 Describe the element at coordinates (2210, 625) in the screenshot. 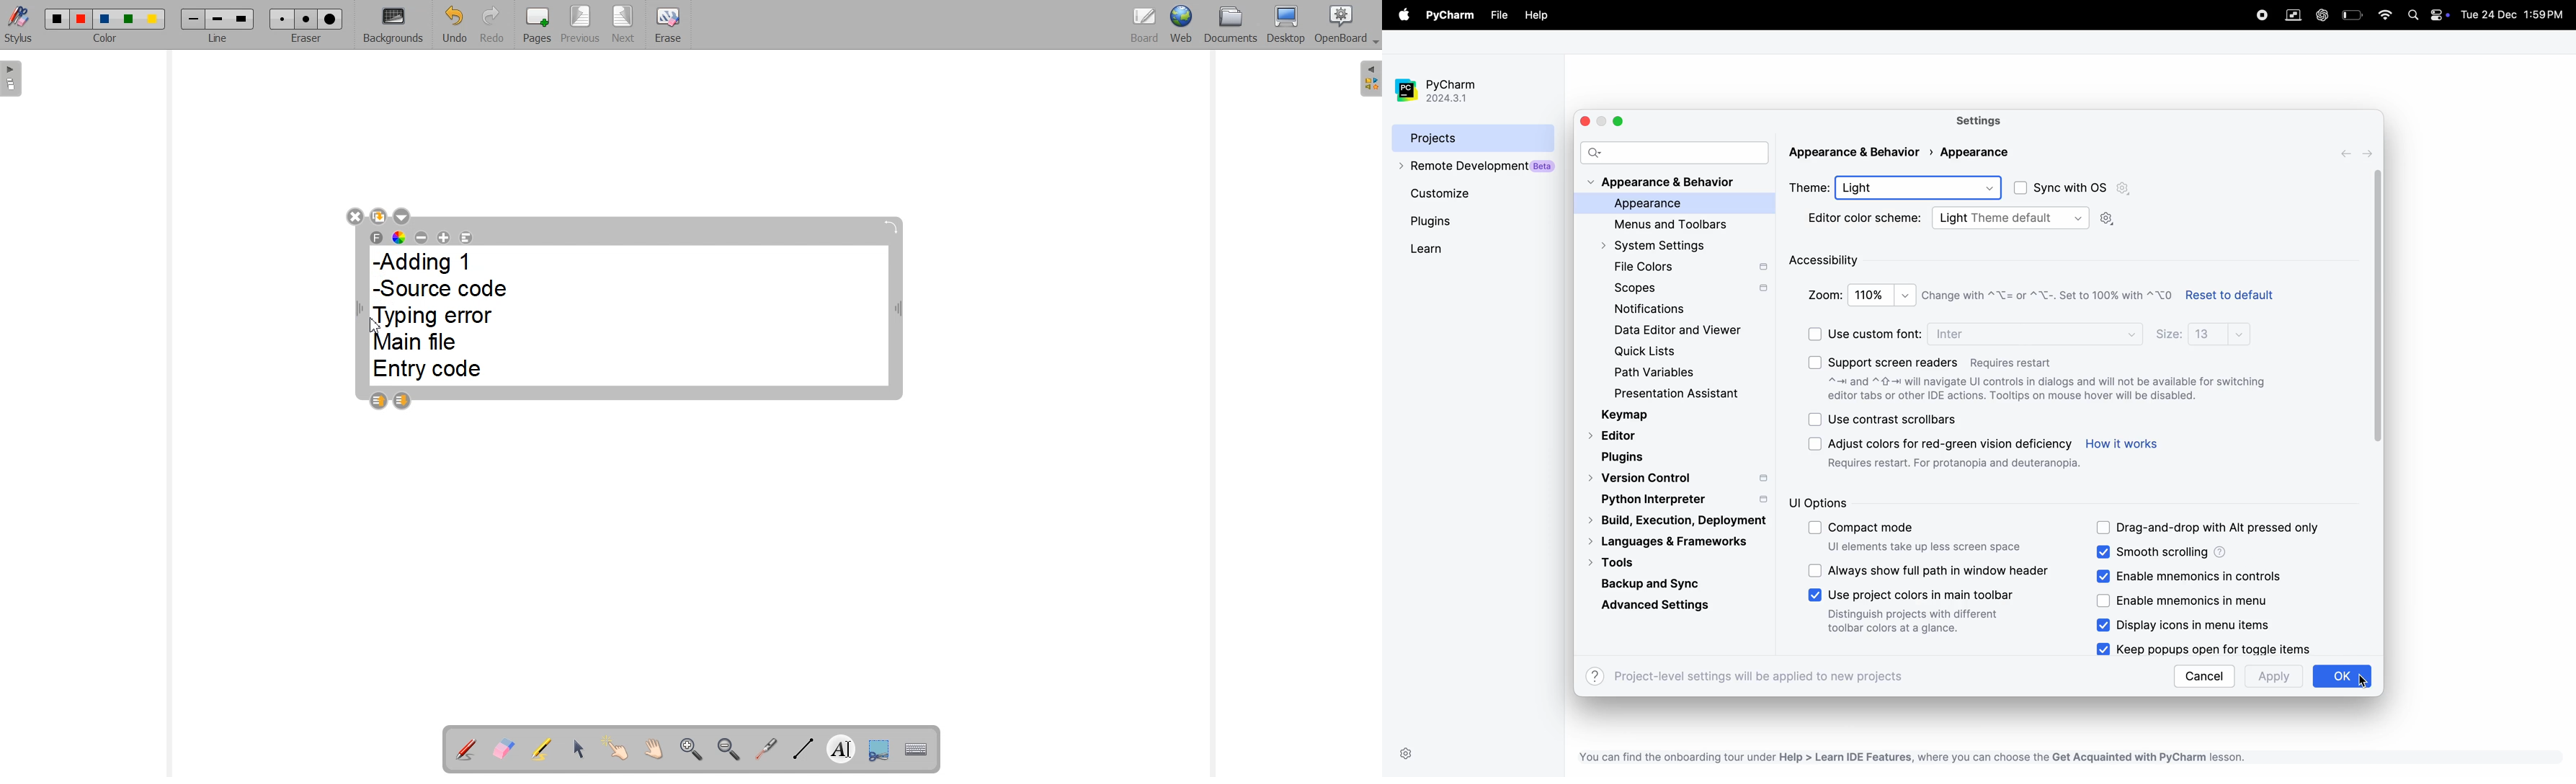

I see `display icons in menu items` at that location.